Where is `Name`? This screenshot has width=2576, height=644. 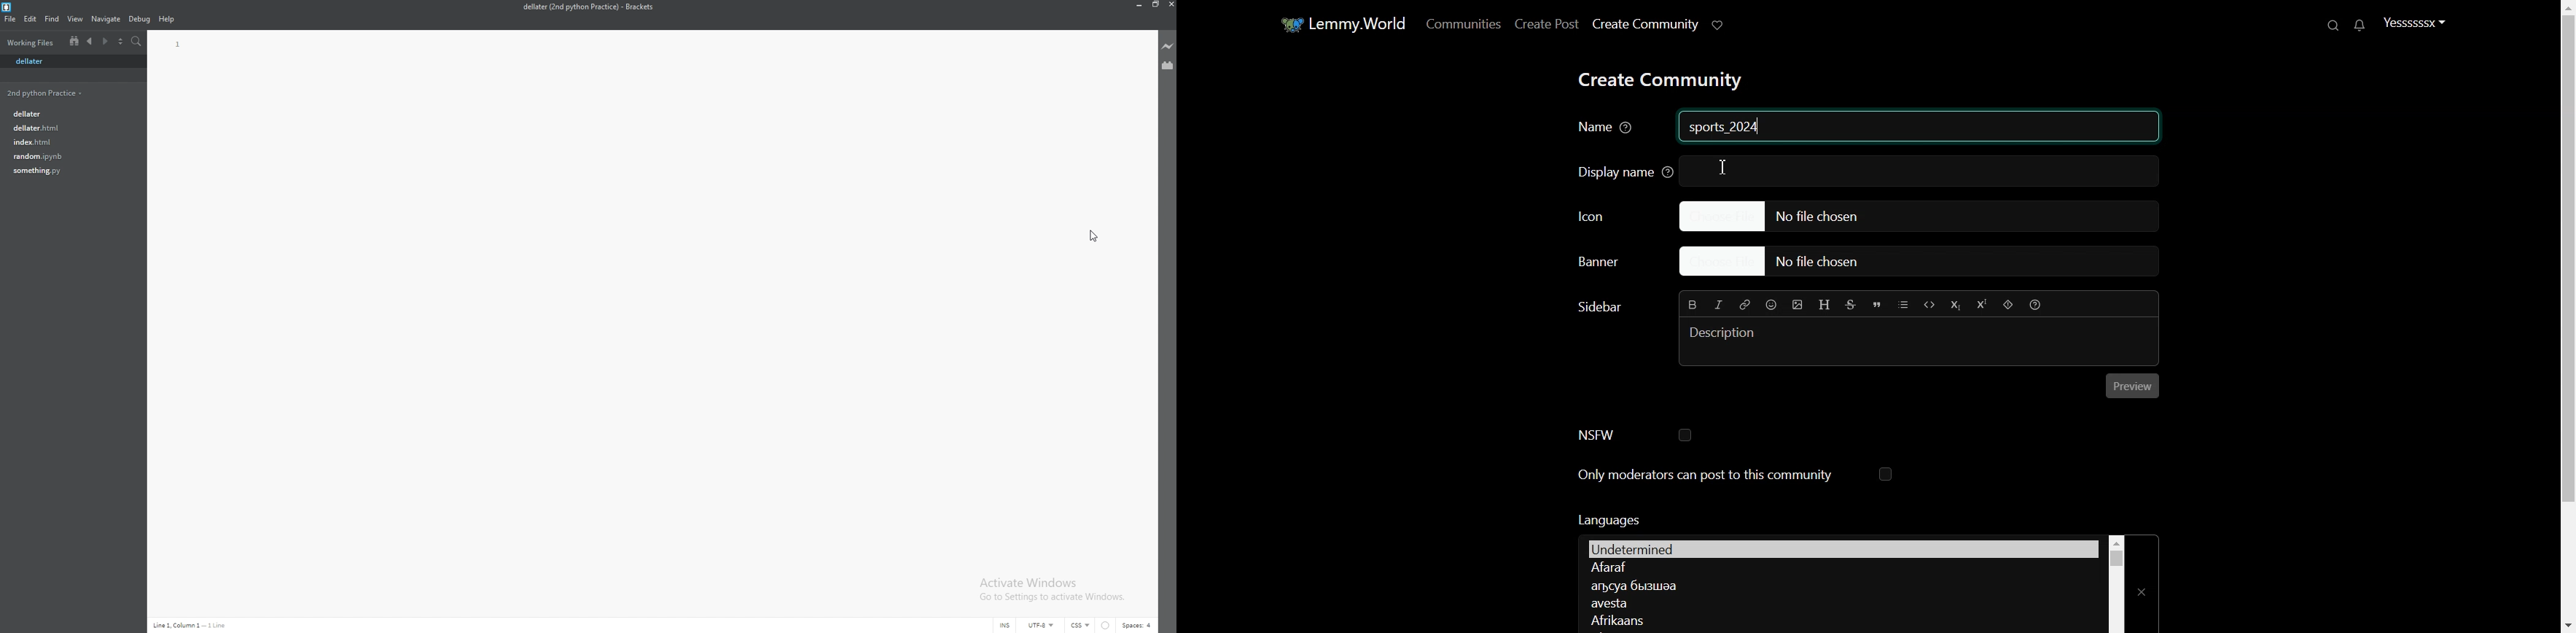
Name is located at coordinates (1607, 128).